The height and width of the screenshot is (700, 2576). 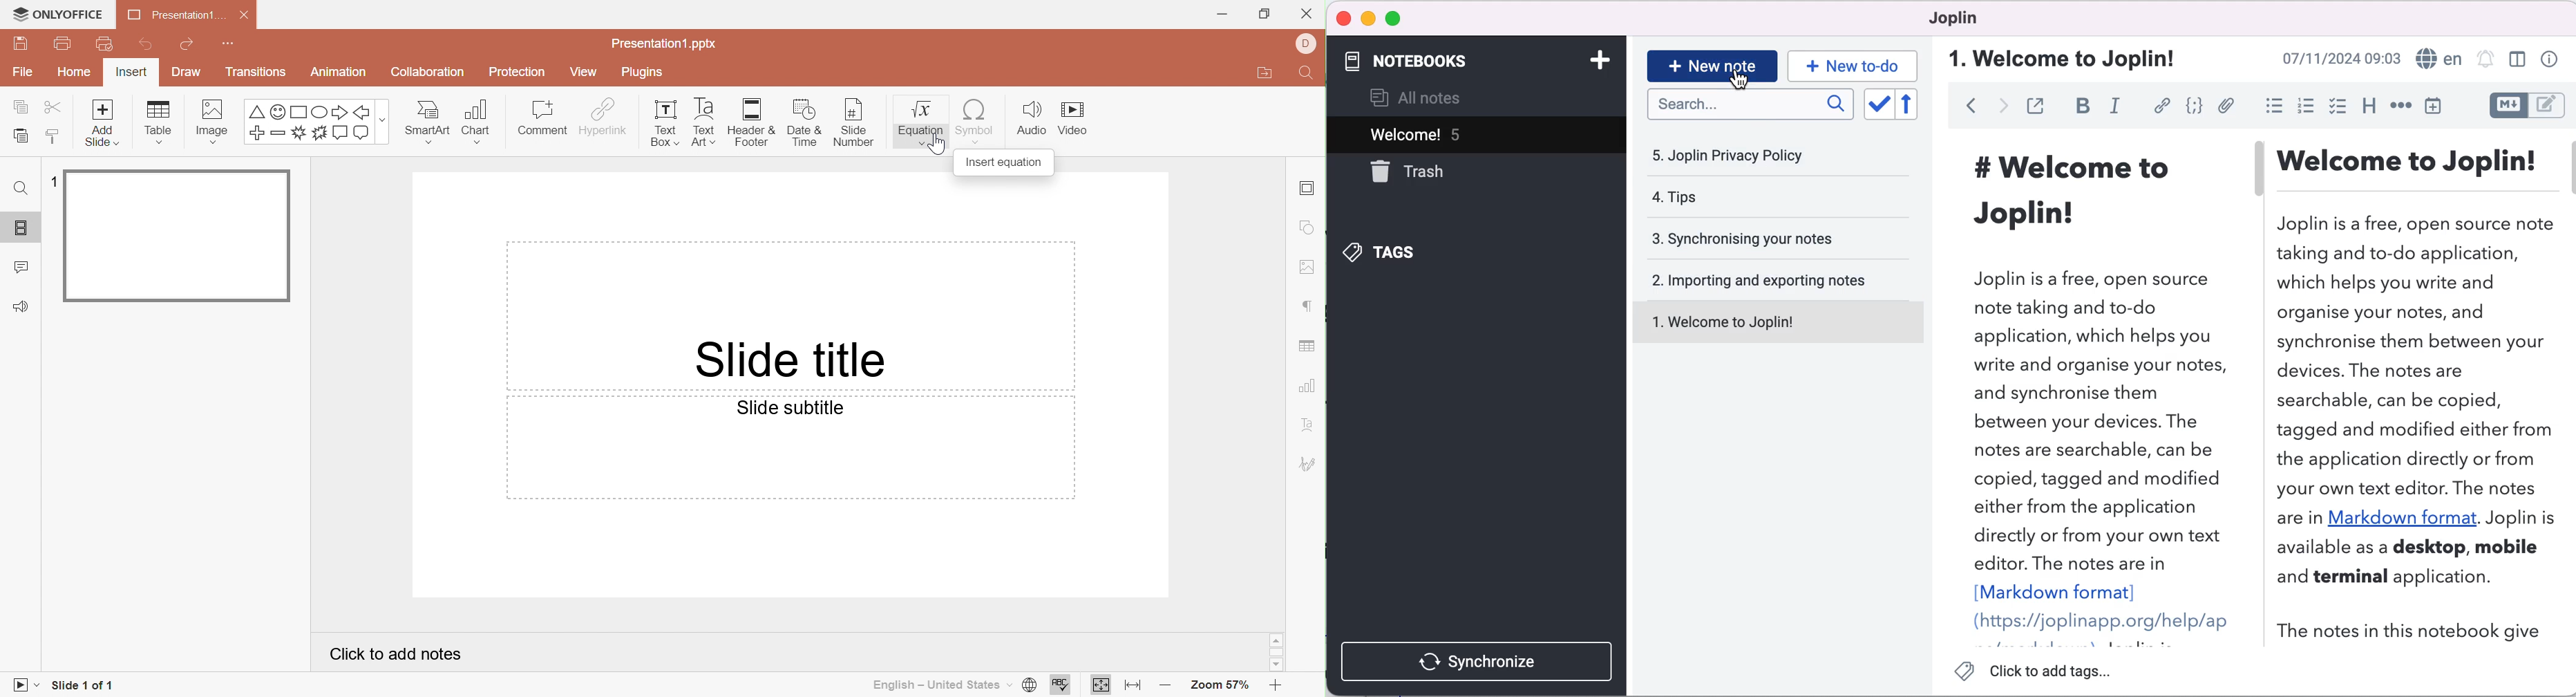 What do you see at coordinates (2035, 107) in the screenshot?
I see `toggle external editing` at bounding box center [2035, 107].